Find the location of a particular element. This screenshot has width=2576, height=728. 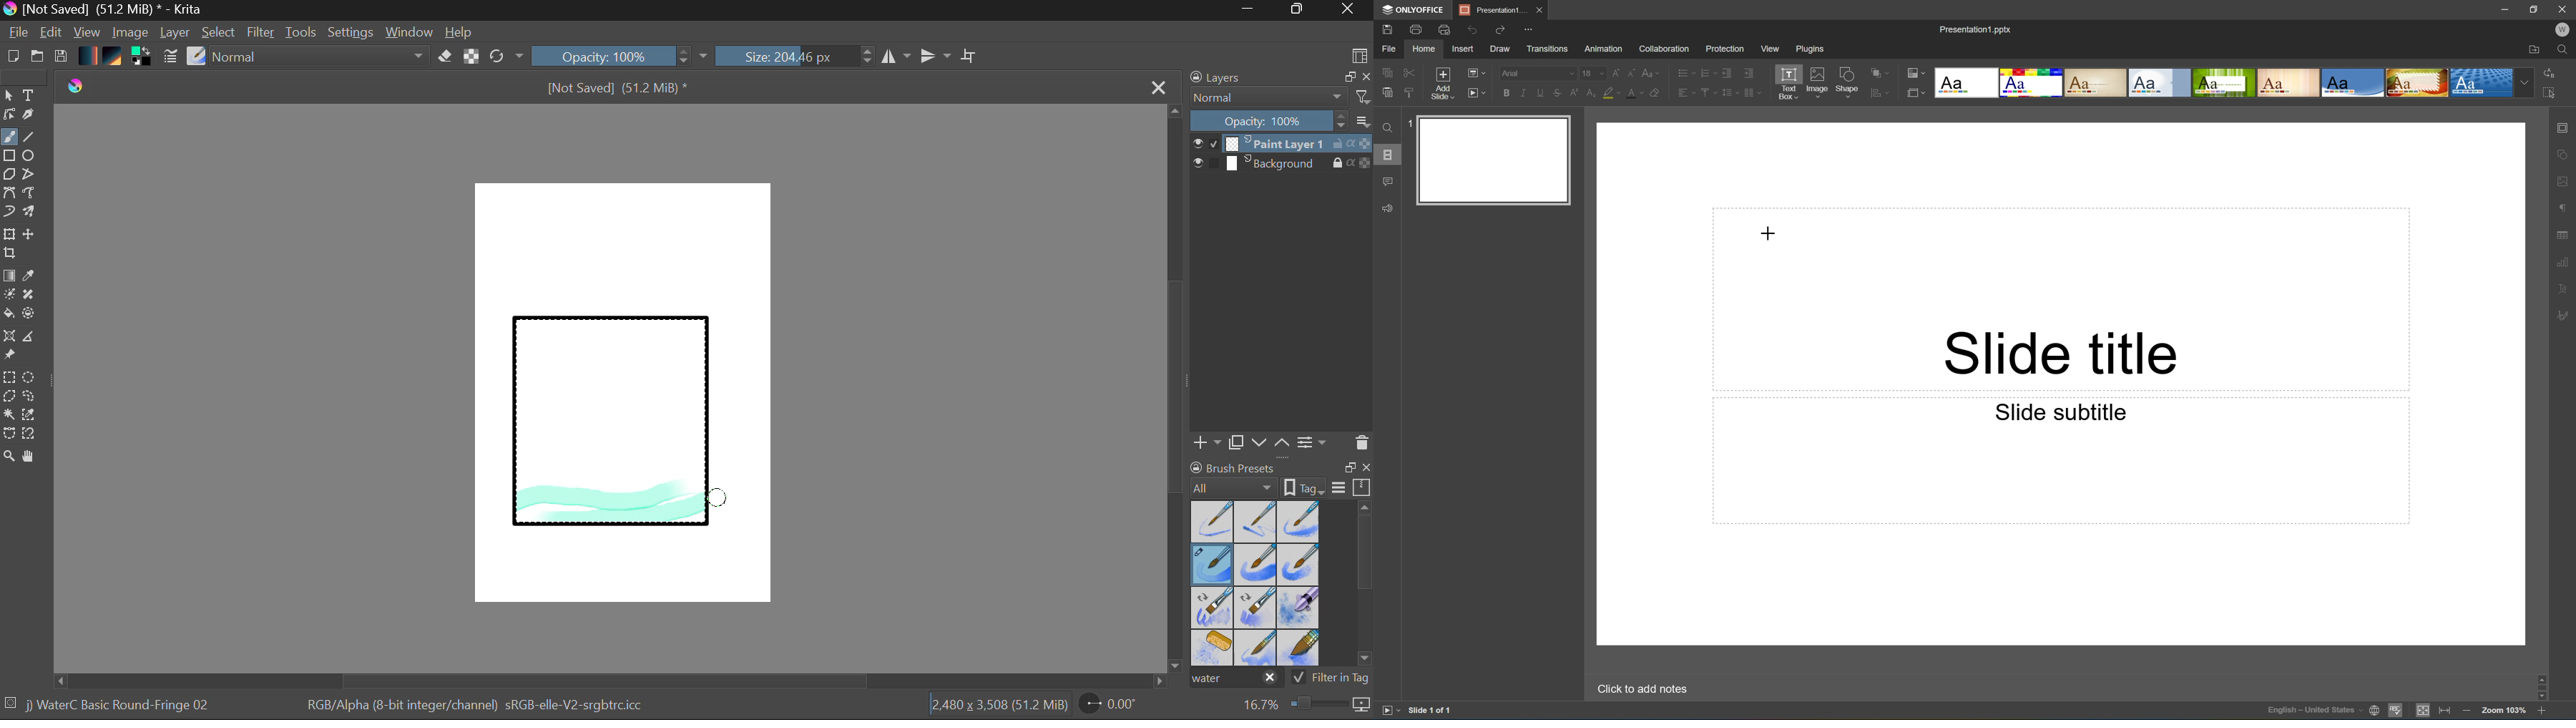

Copy is located at coordinates (1387, 72).